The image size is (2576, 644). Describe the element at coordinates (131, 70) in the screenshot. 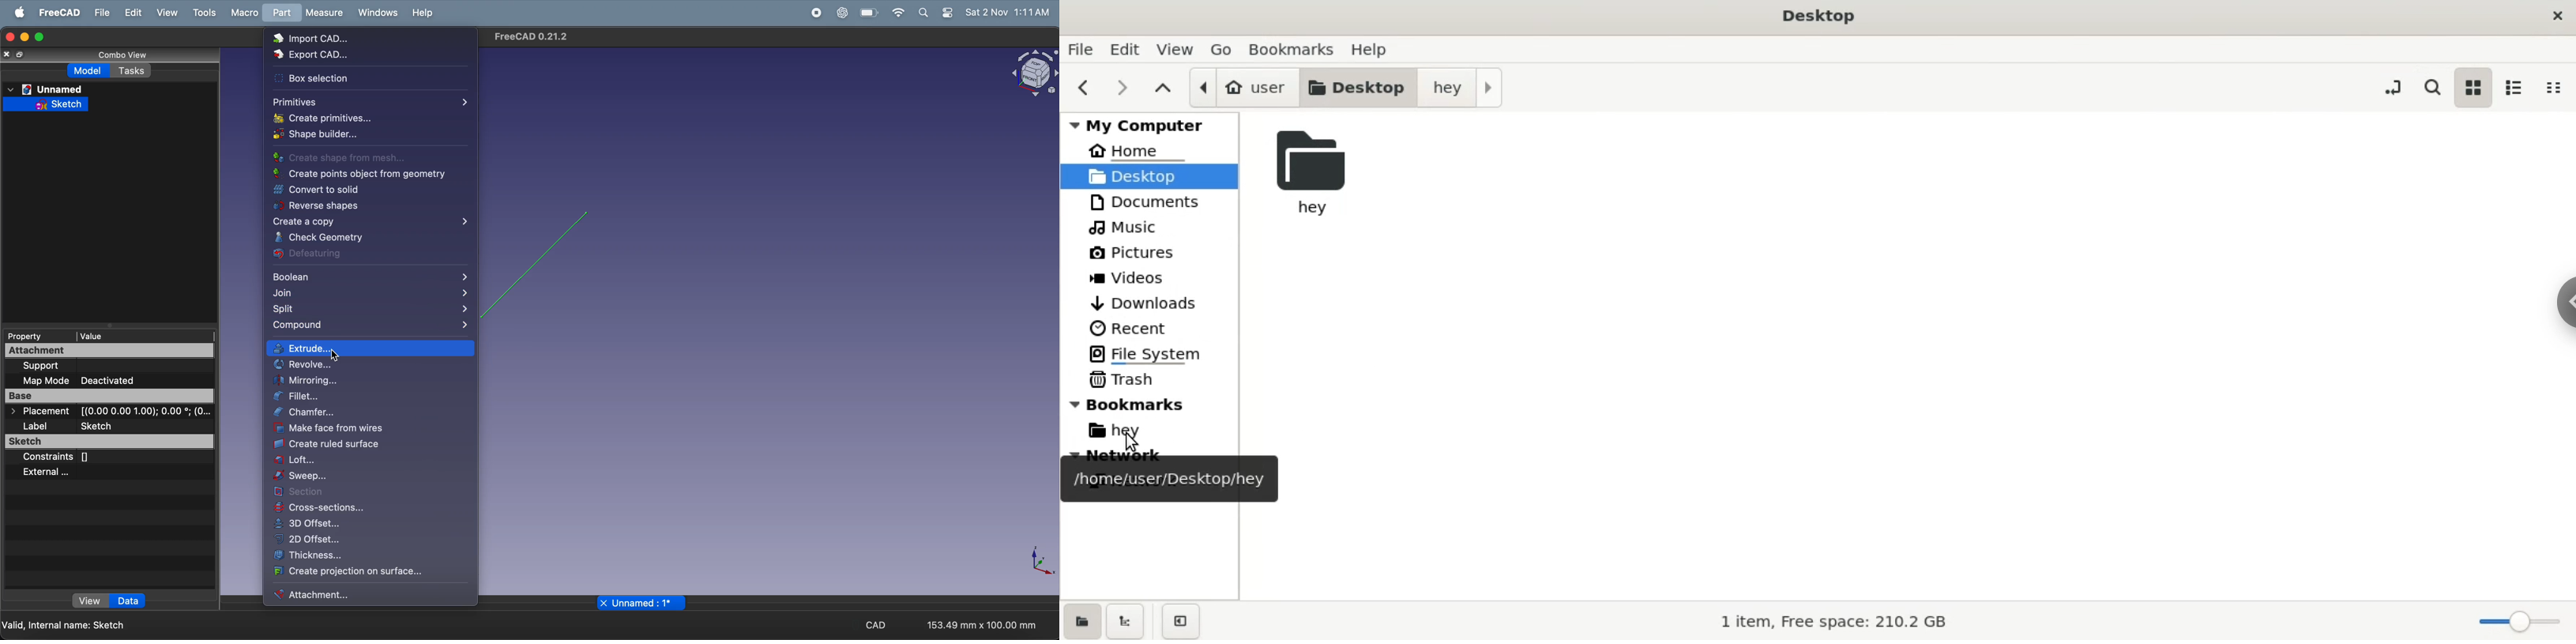

I see `tasks` at that location.